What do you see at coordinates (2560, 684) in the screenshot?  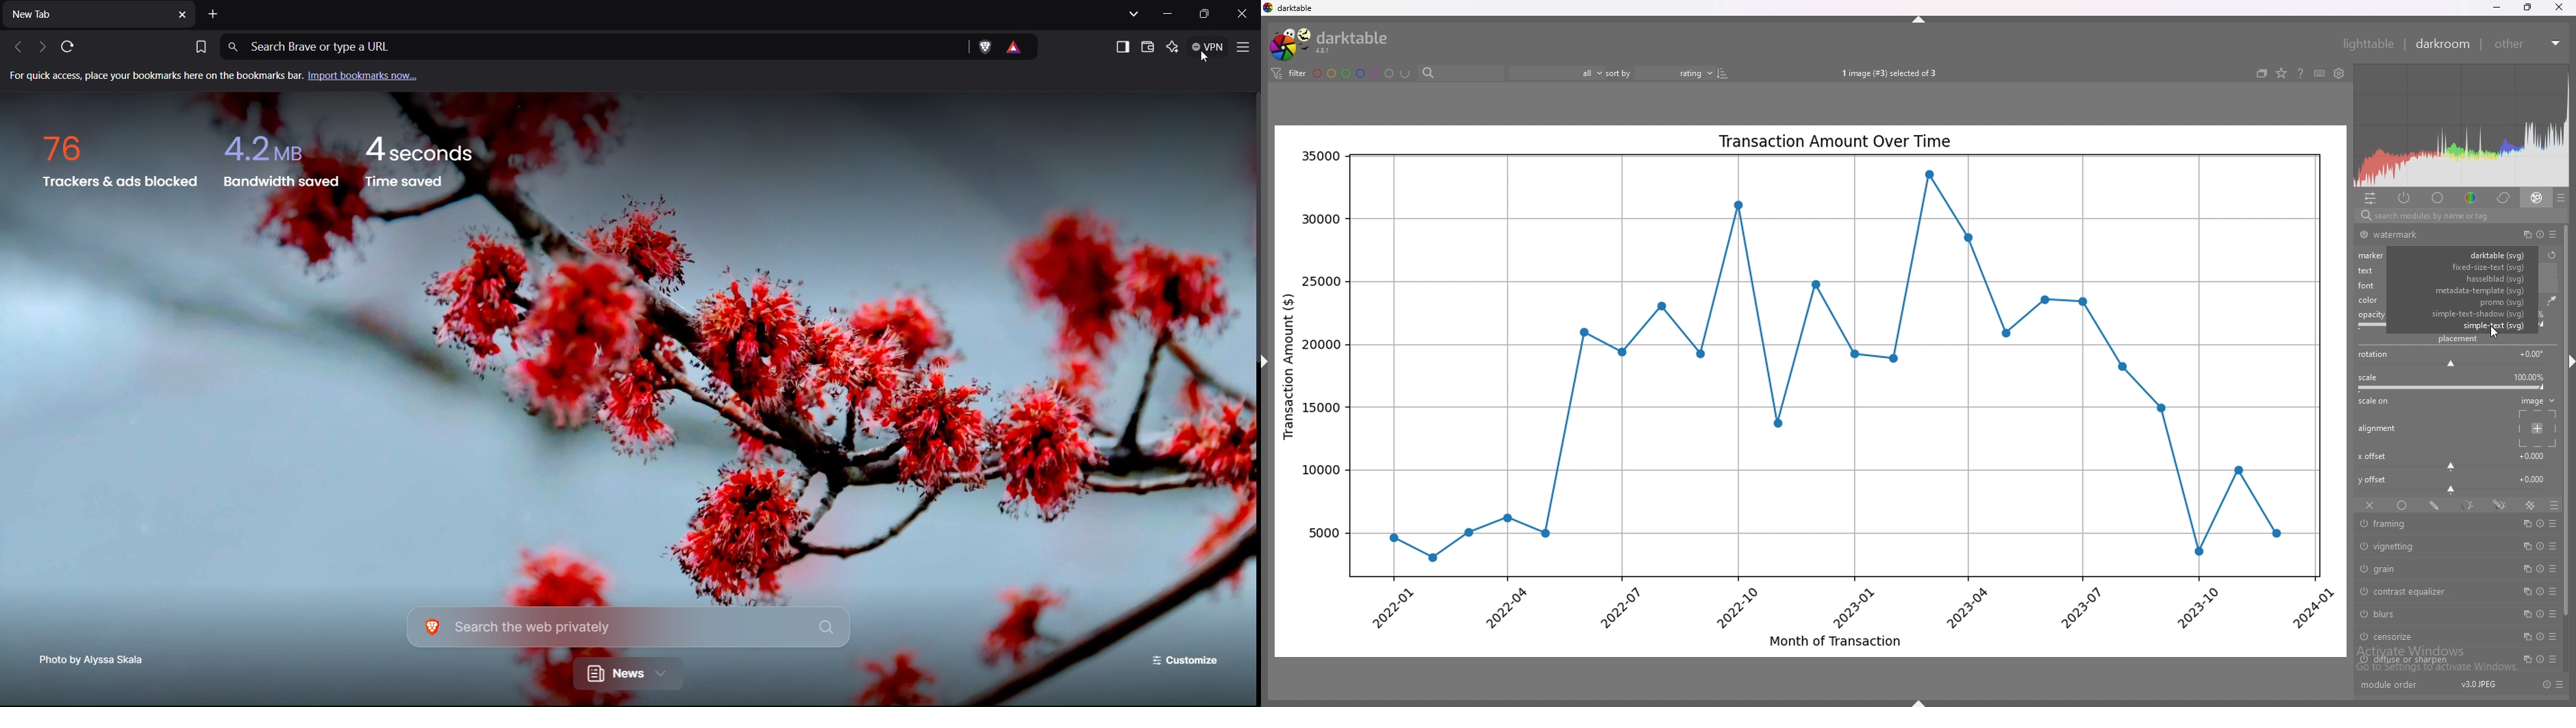 I see `presets` at bounding box center [2560, 684].